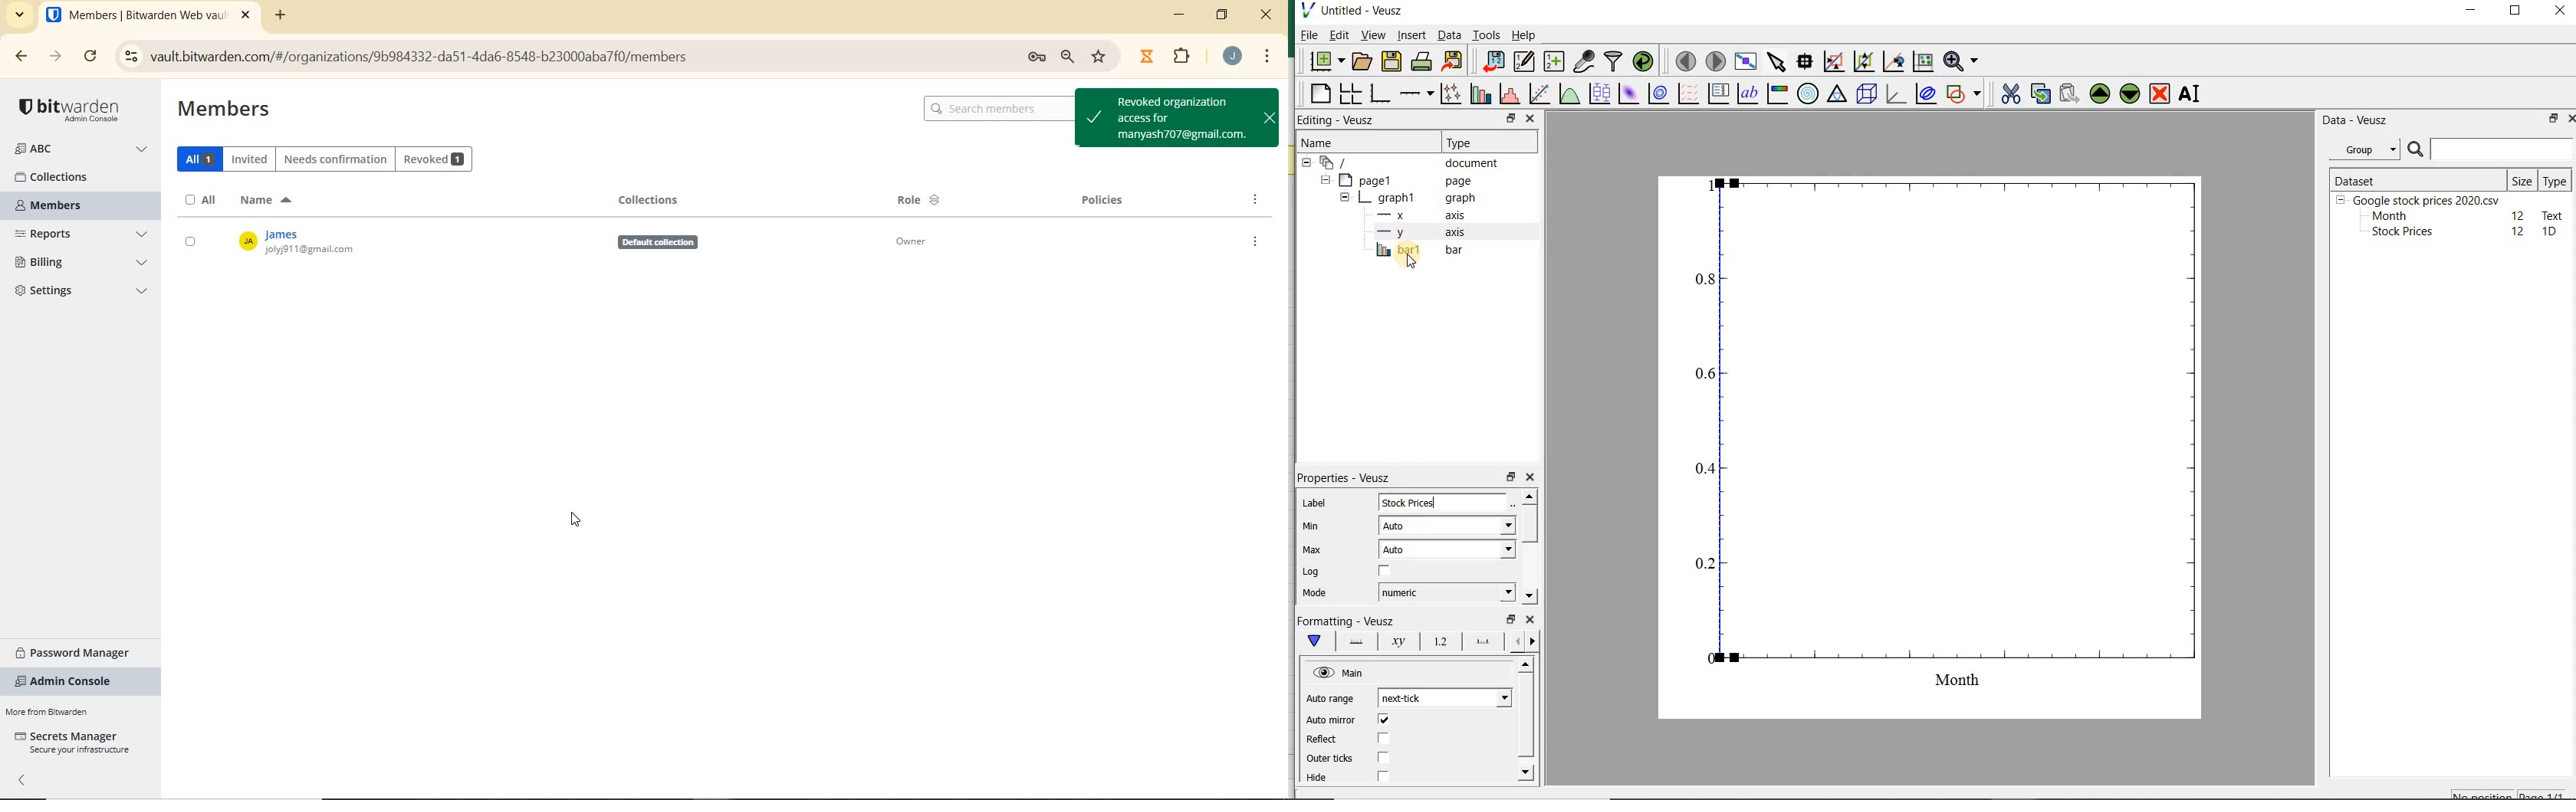  Describe the element at coordinates (1745, 62) in the screenshot. I see `view plot full screen` at that location.